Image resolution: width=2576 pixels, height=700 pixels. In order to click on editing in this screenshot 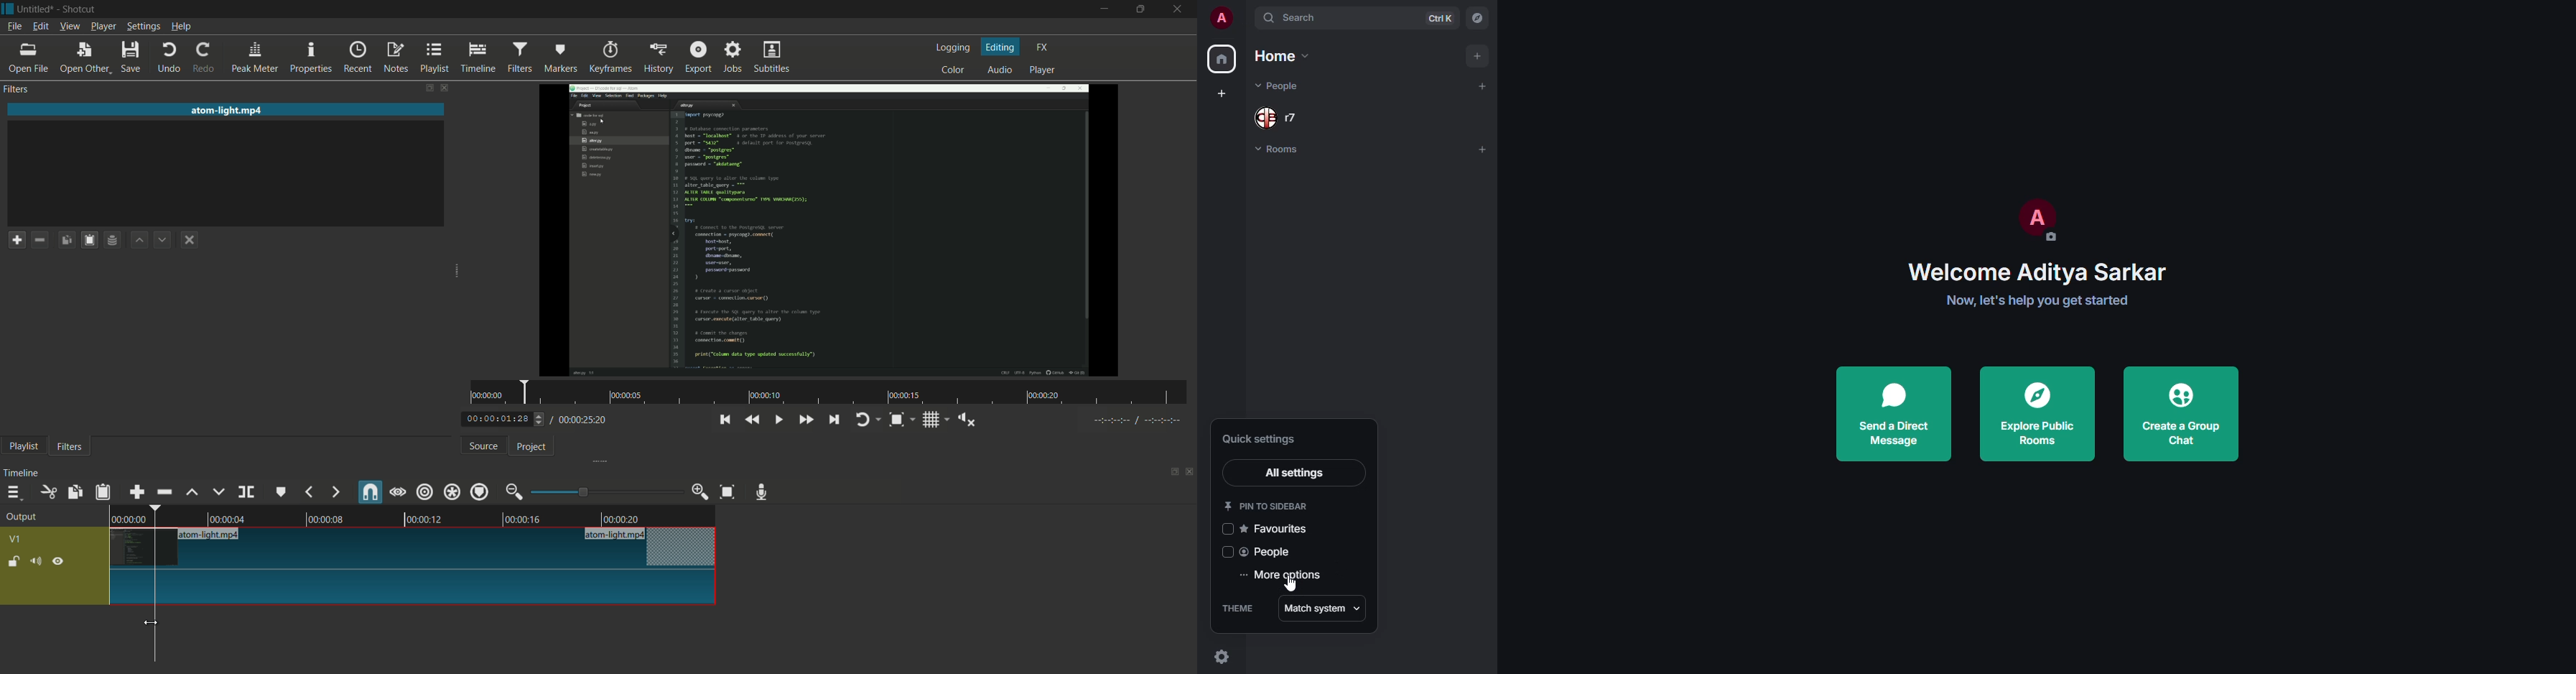, I will do `click(1001, 46)`.